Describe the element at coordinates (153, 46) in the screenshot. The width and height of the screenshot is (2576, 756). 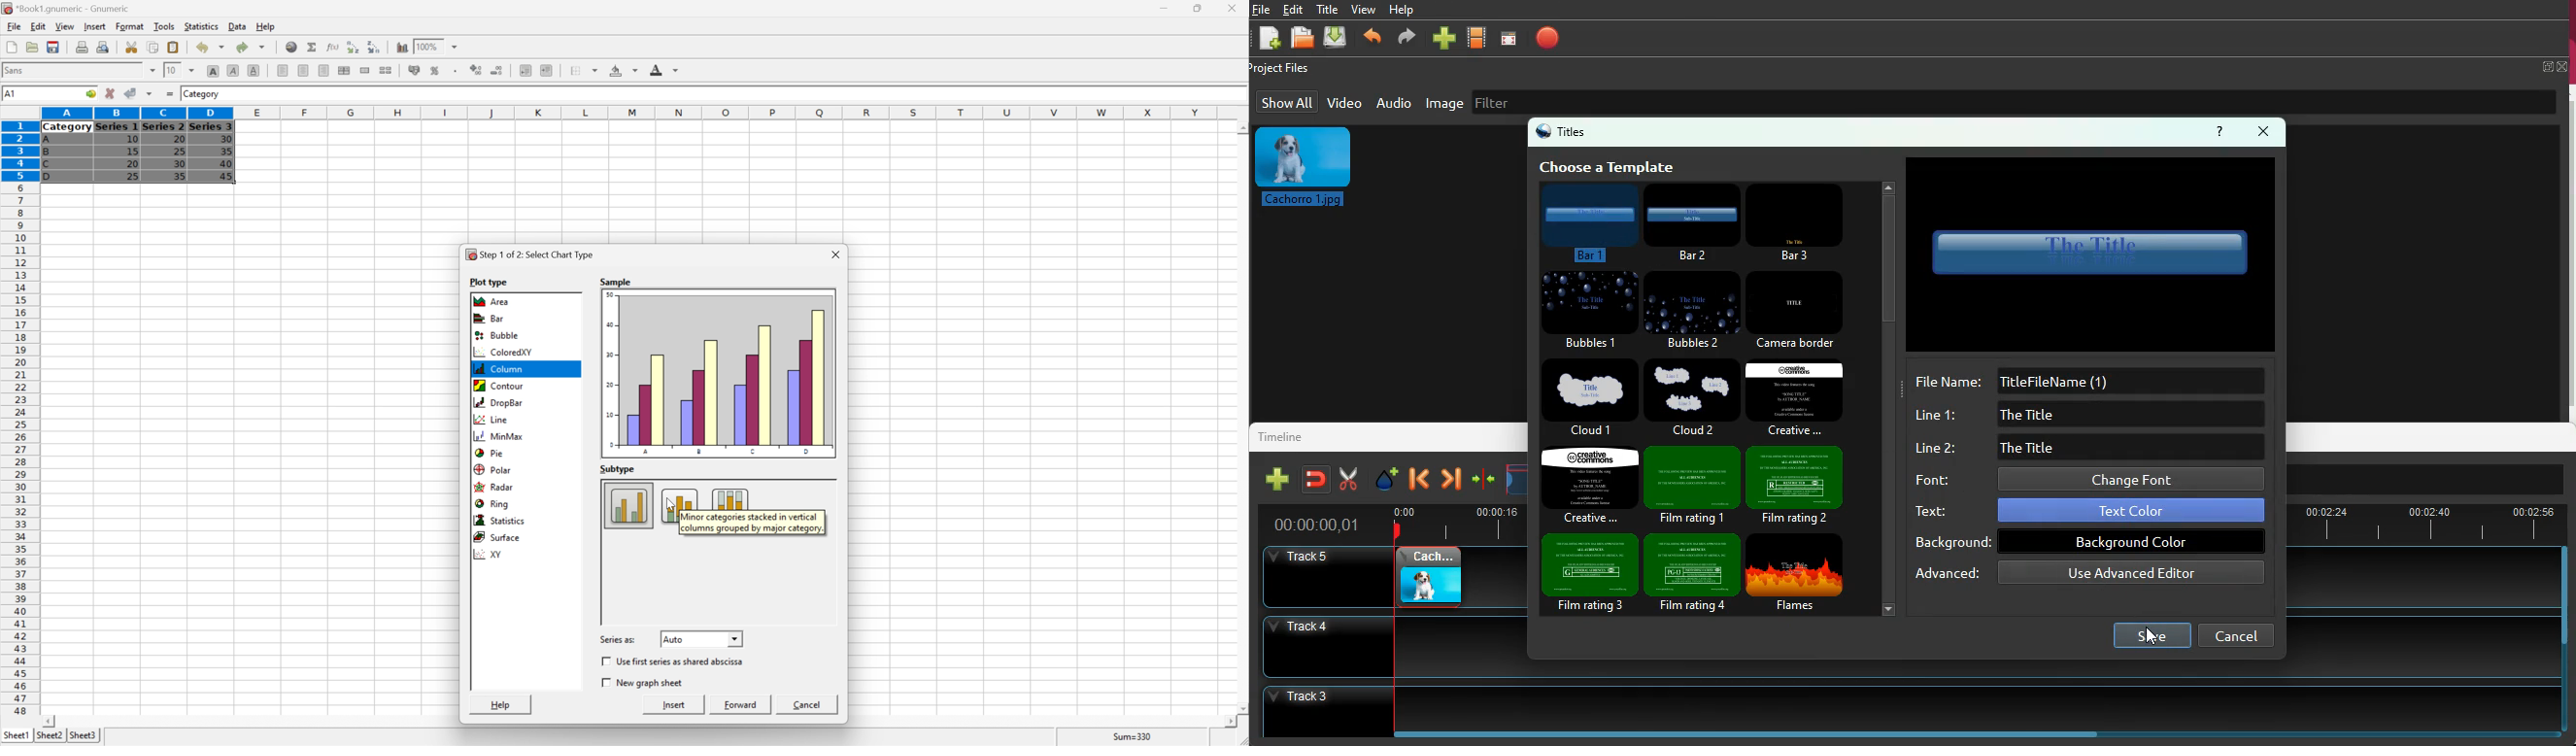
I see `Copy selection` at that location.